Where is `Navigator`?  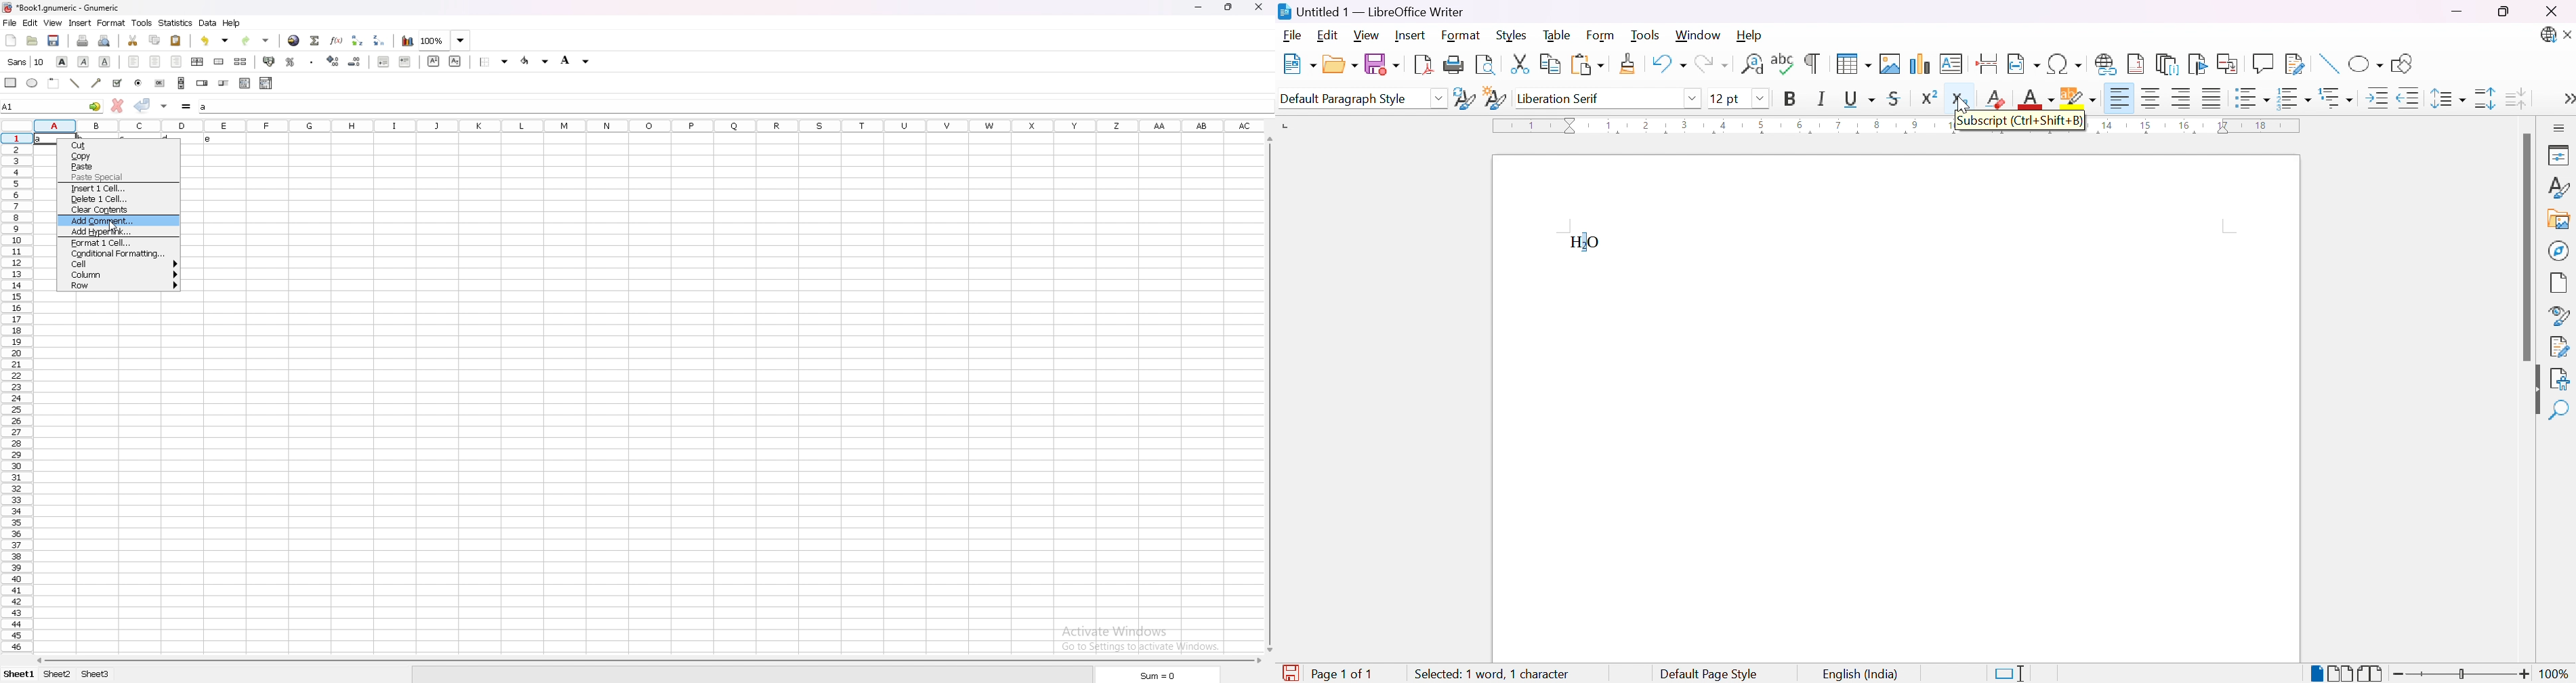
Navigator is located at coordinates (2559, 250).